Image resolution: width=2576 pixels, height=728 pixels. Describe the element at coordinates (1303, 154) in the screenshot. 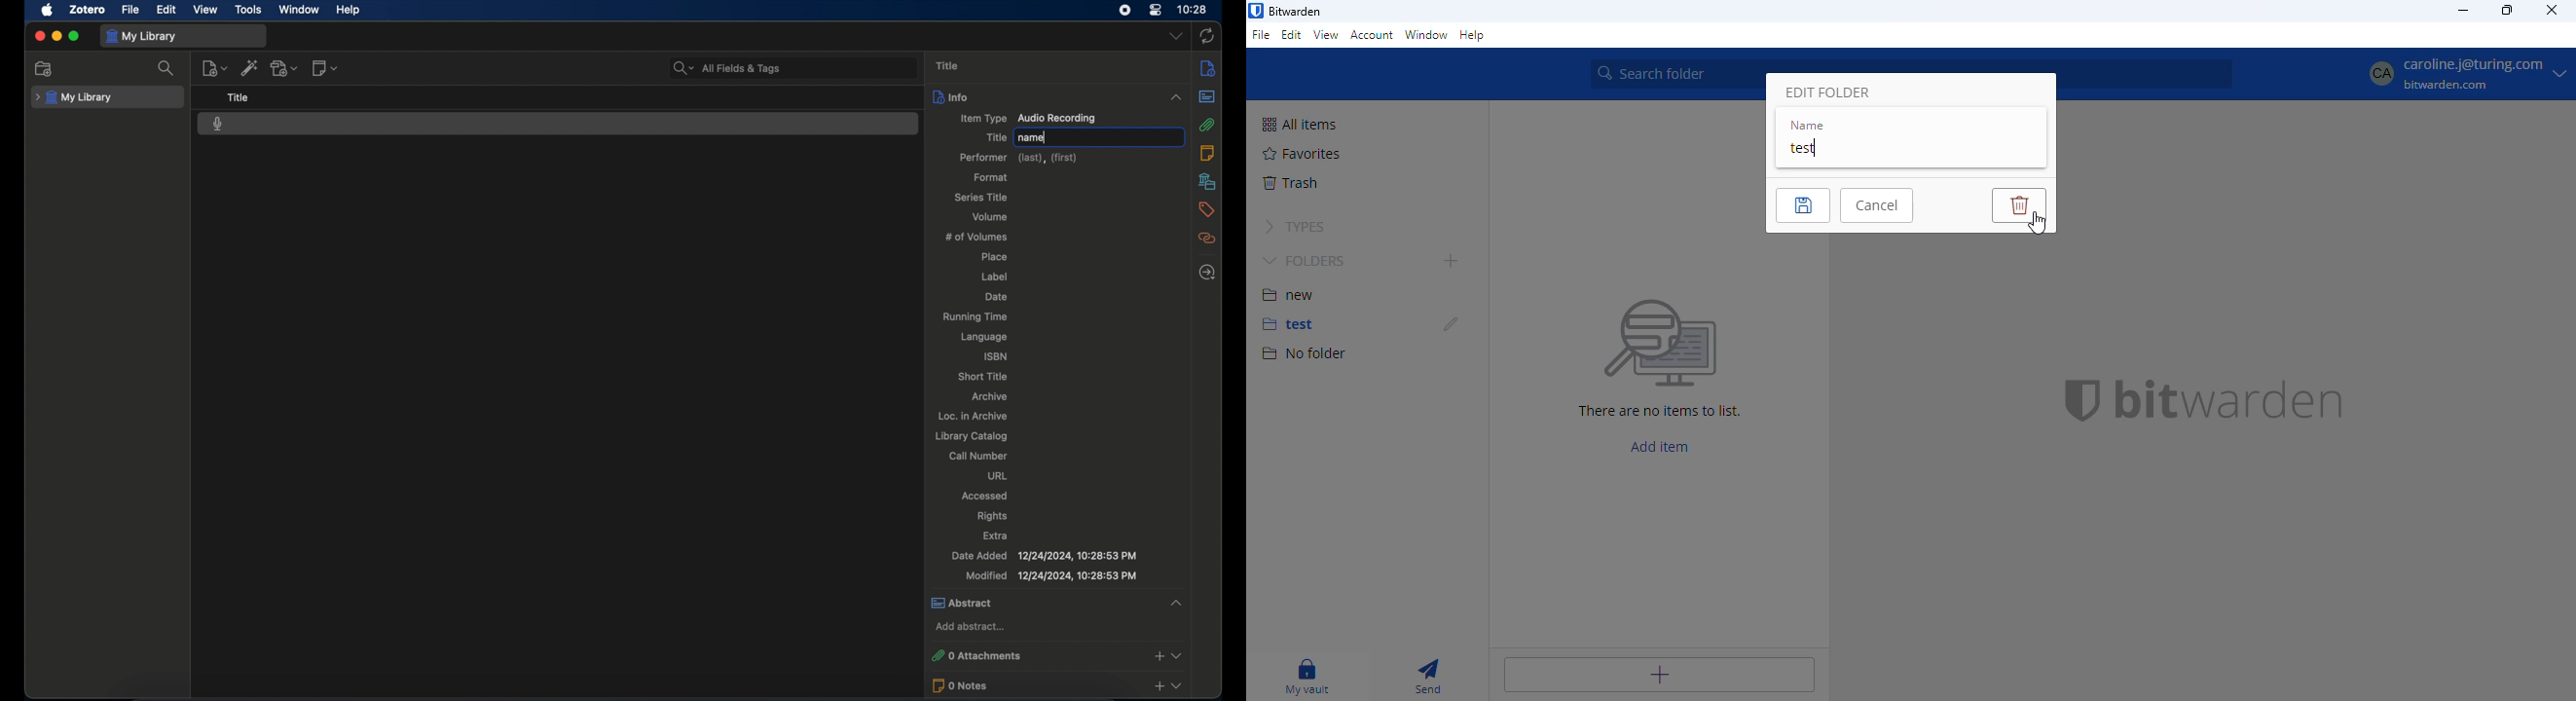

I see `favorites` at that location.